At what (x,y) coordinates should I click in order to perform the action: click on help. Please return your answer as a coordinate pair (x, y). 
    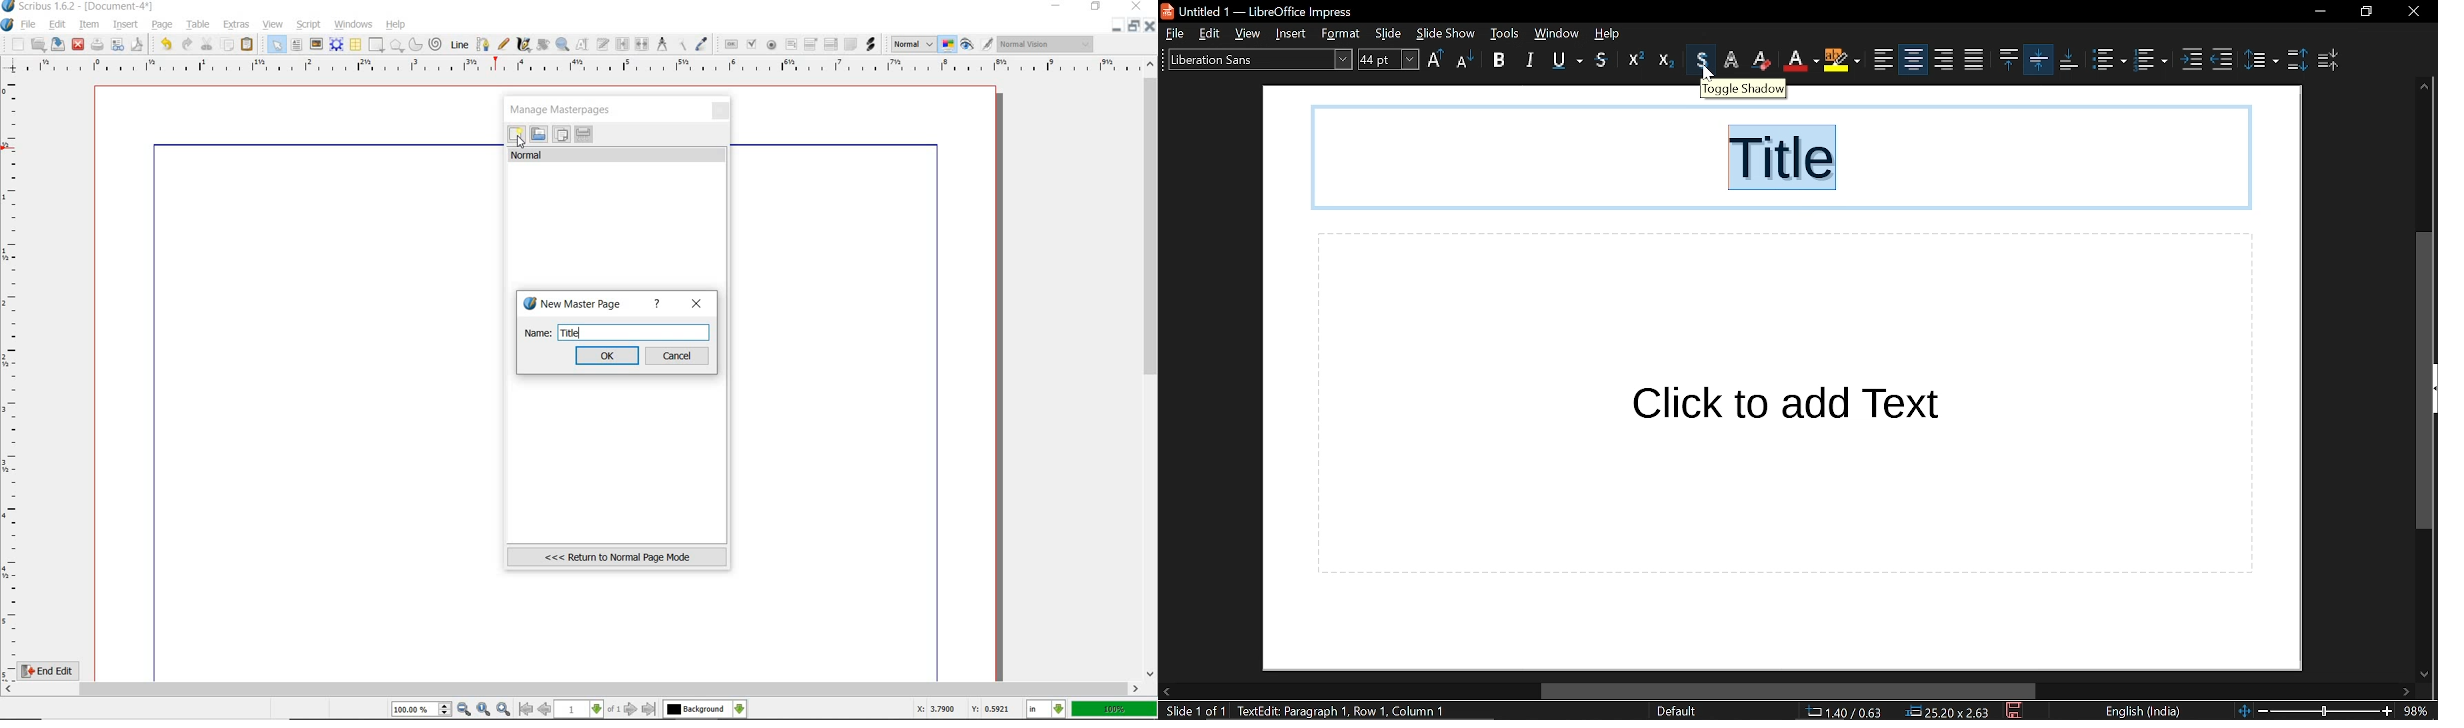
    Looking at the image, I should click on (657, 304).